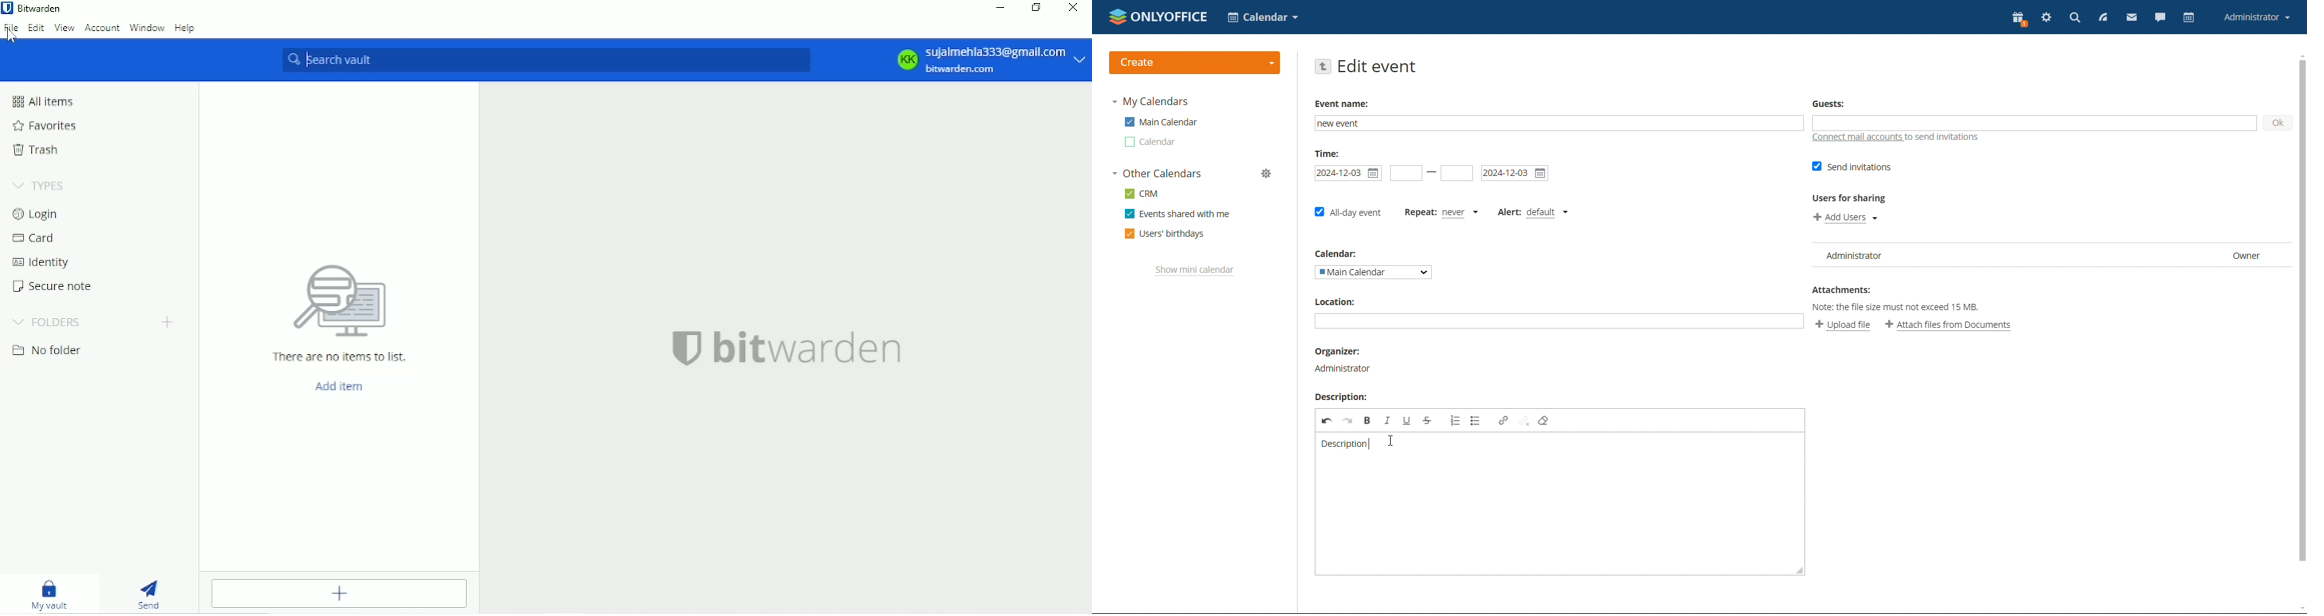 The image size is (2324, 616). Describe the element at coordinates (1554, 510) in the screenshot. I see `space to edit description` at that location.